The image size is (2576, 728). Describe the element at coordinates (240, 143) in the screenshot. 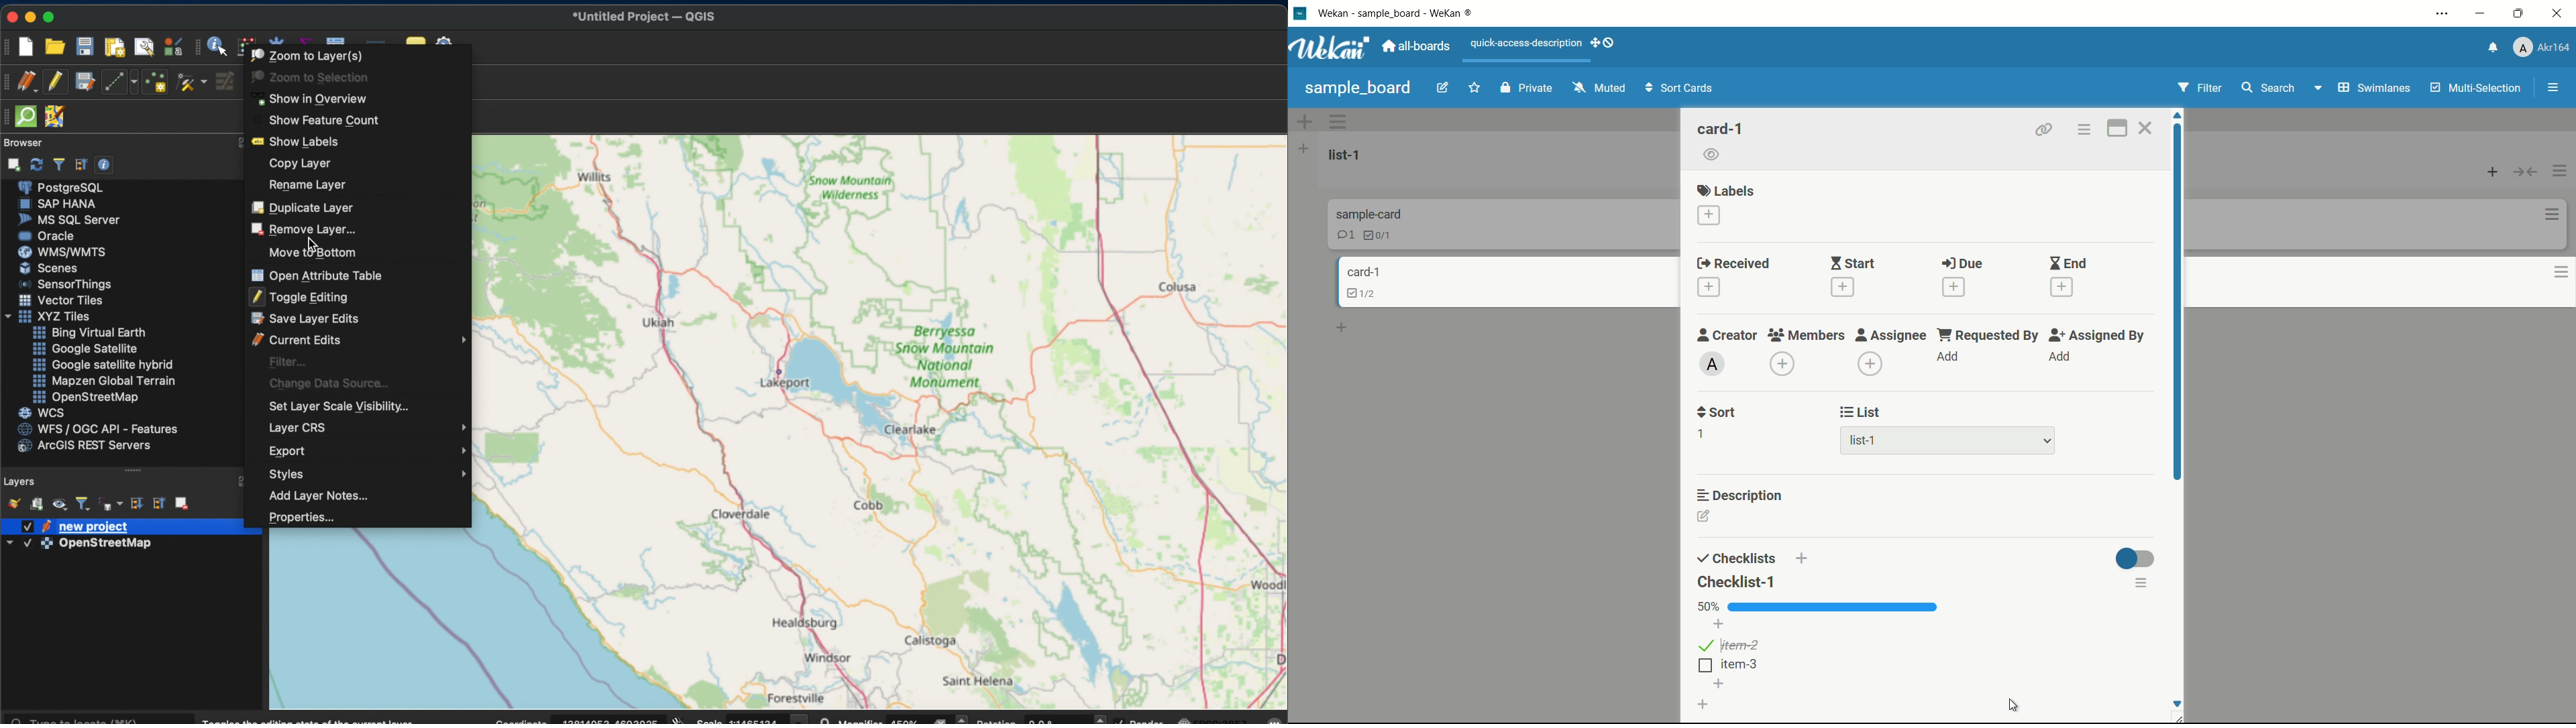

I see `expand` at that location.